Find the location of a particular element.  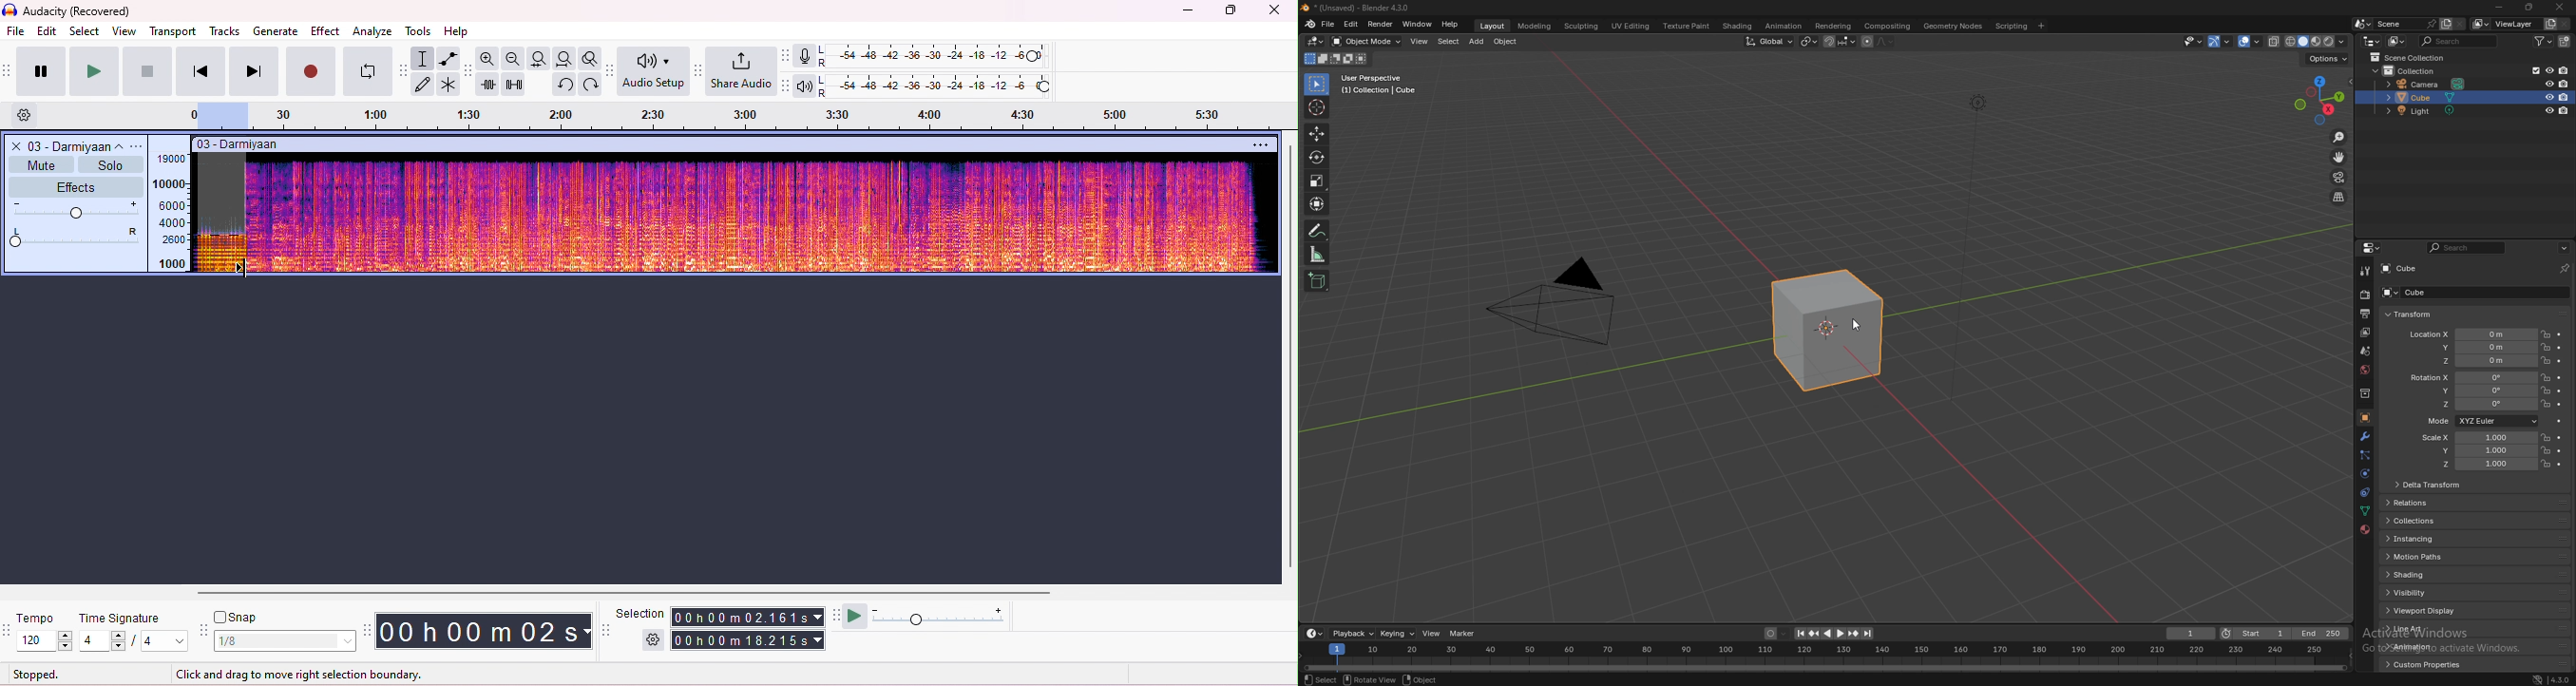

playback speed is located at coordinates (939, 616).